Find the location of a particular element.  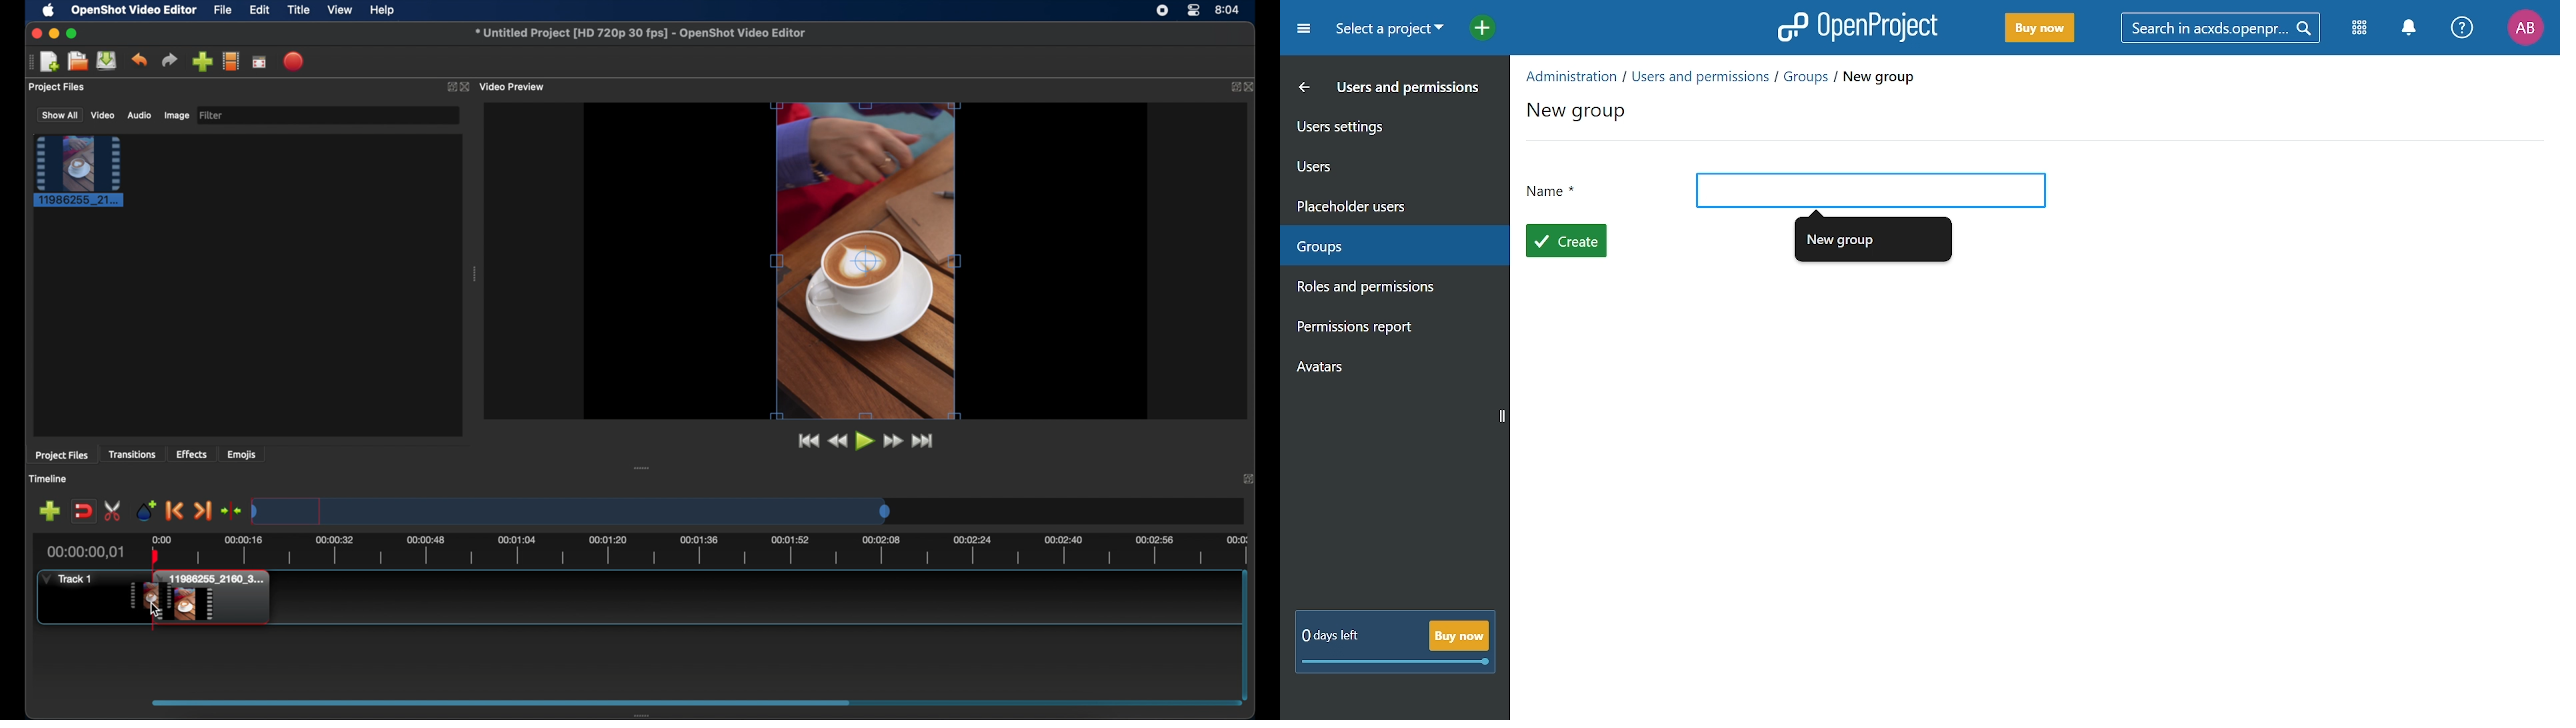

Users and permission is located at coordinates (1379, 89).